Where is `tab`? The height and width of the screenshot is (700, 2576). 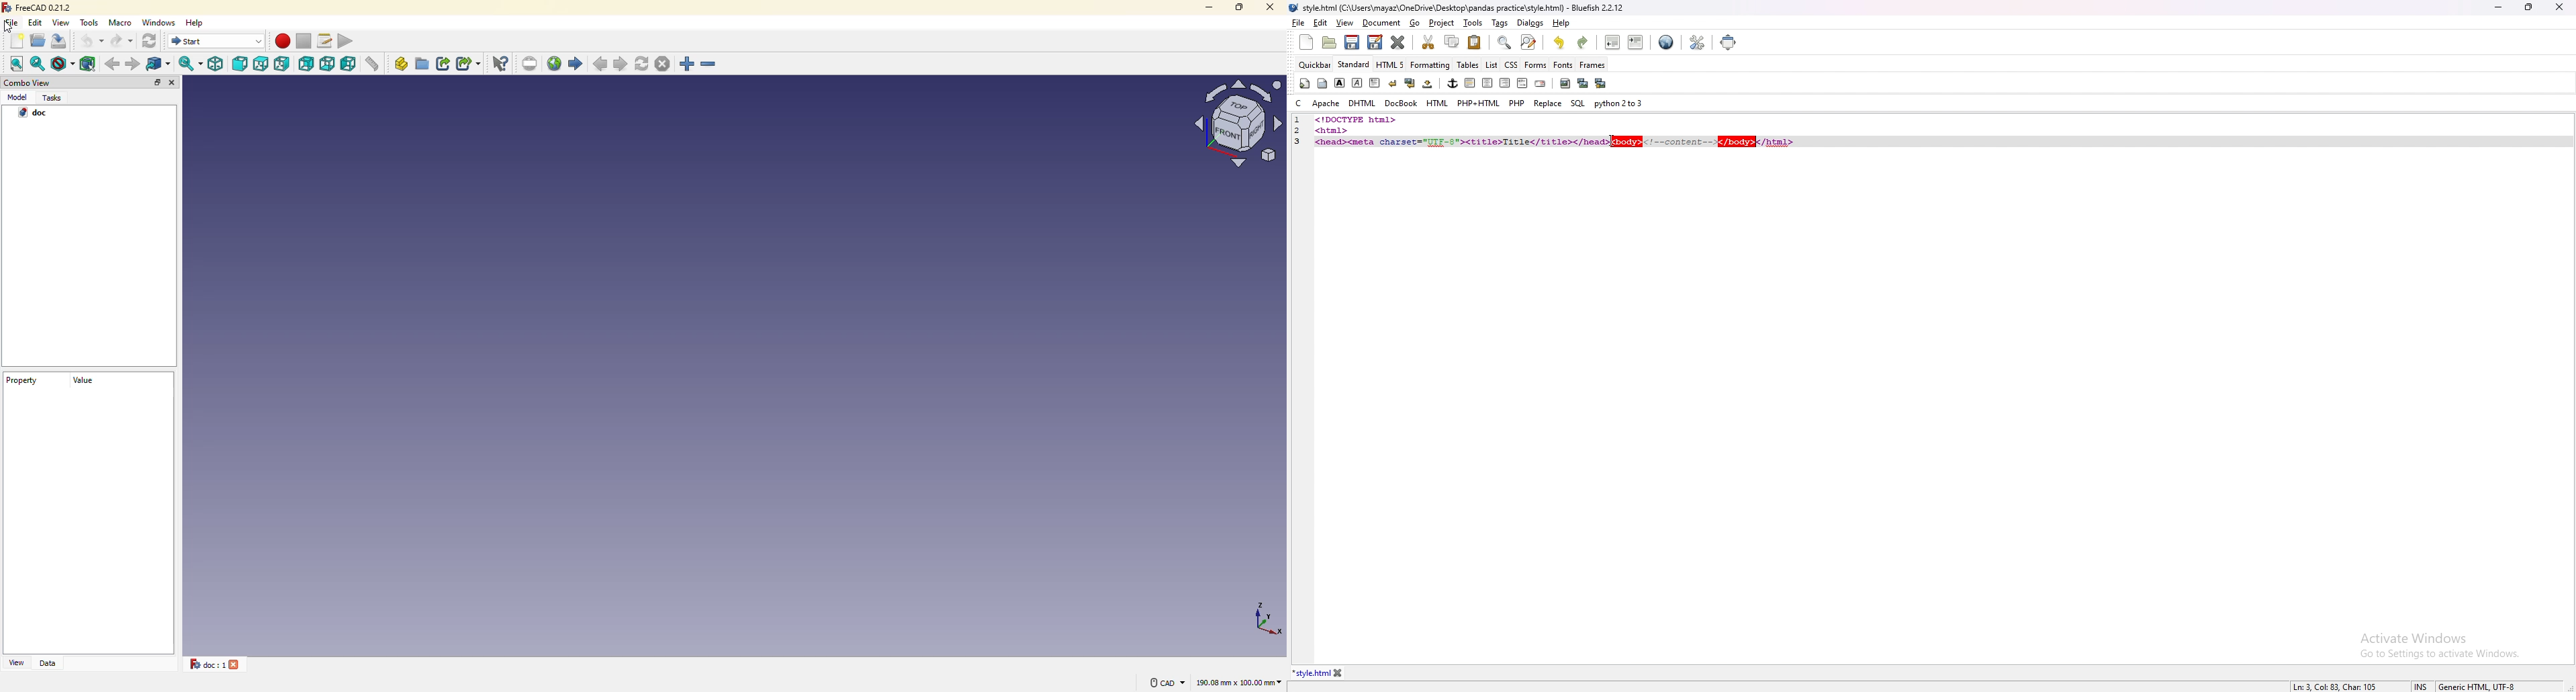
tab is located at coordinates (1311, 673).